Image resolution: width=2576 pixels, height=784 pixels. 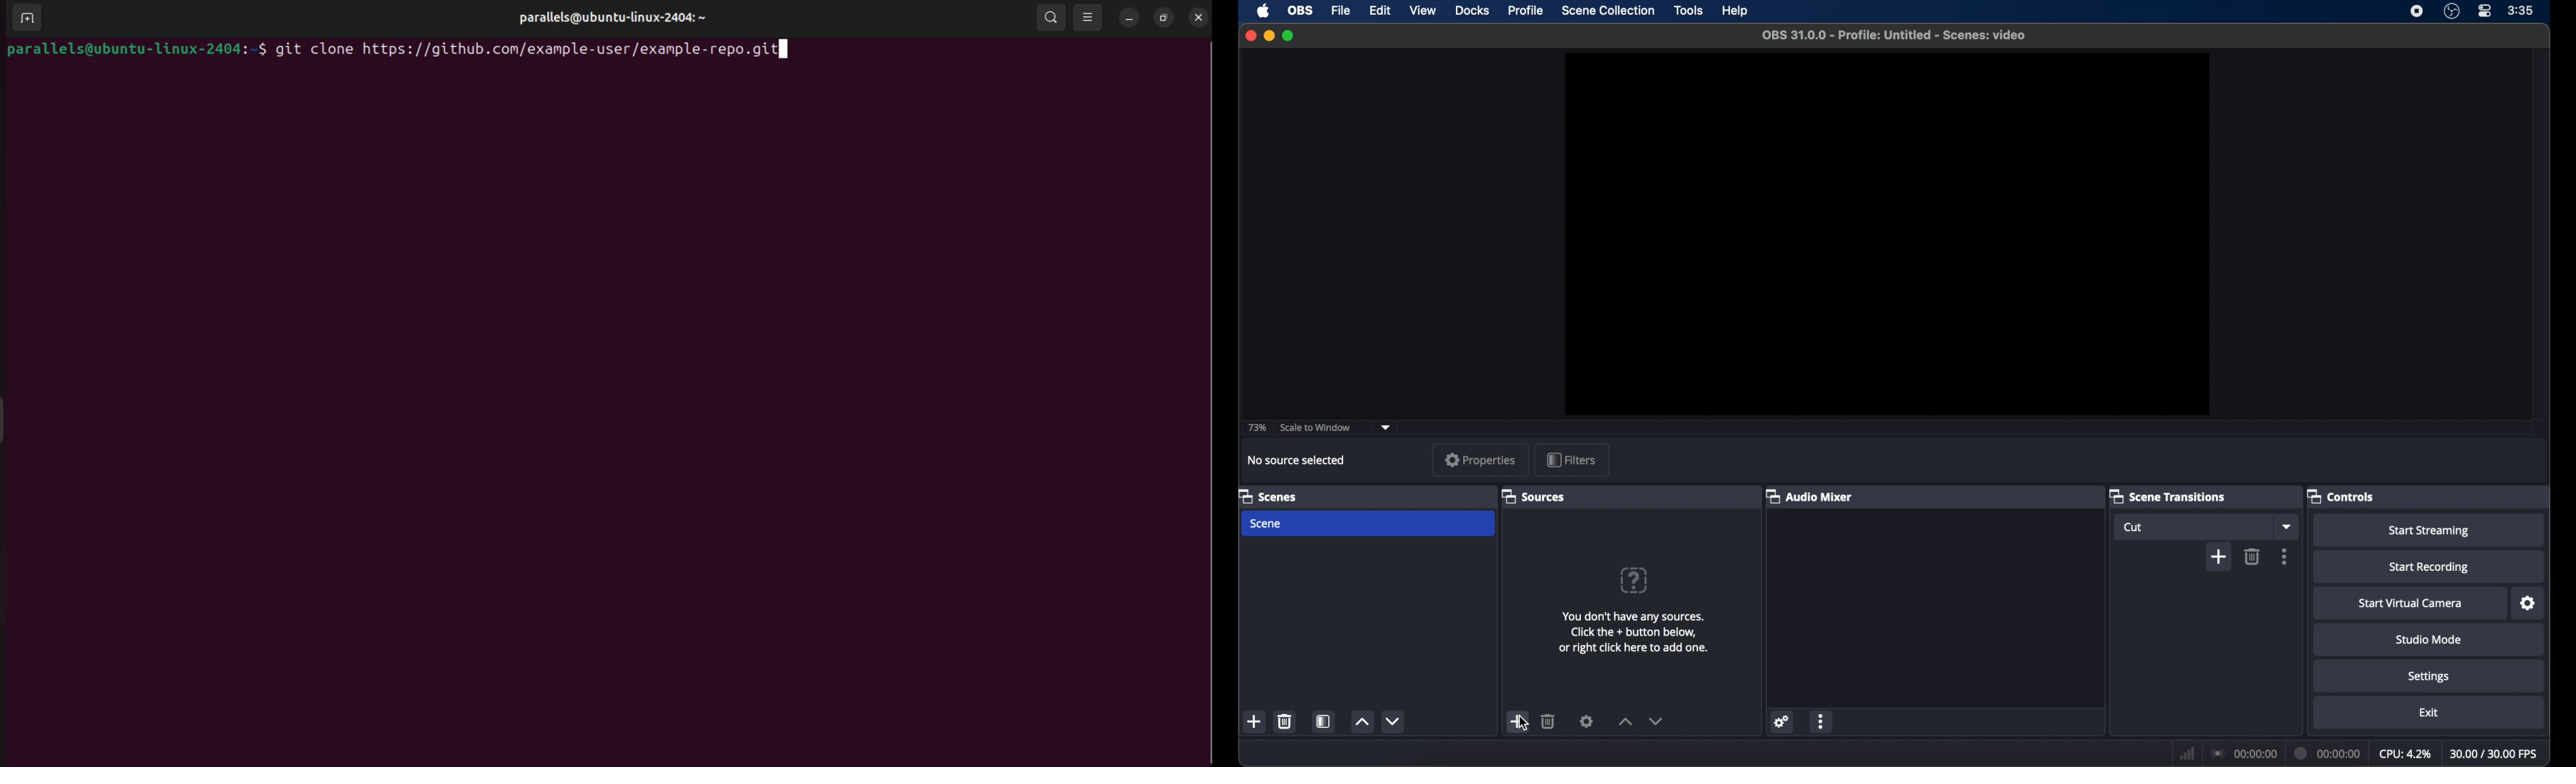 What do you see at coordinates (2411, 603) in the screenshot?
I see `start virtual camera` at bounding box center [2411, 603].